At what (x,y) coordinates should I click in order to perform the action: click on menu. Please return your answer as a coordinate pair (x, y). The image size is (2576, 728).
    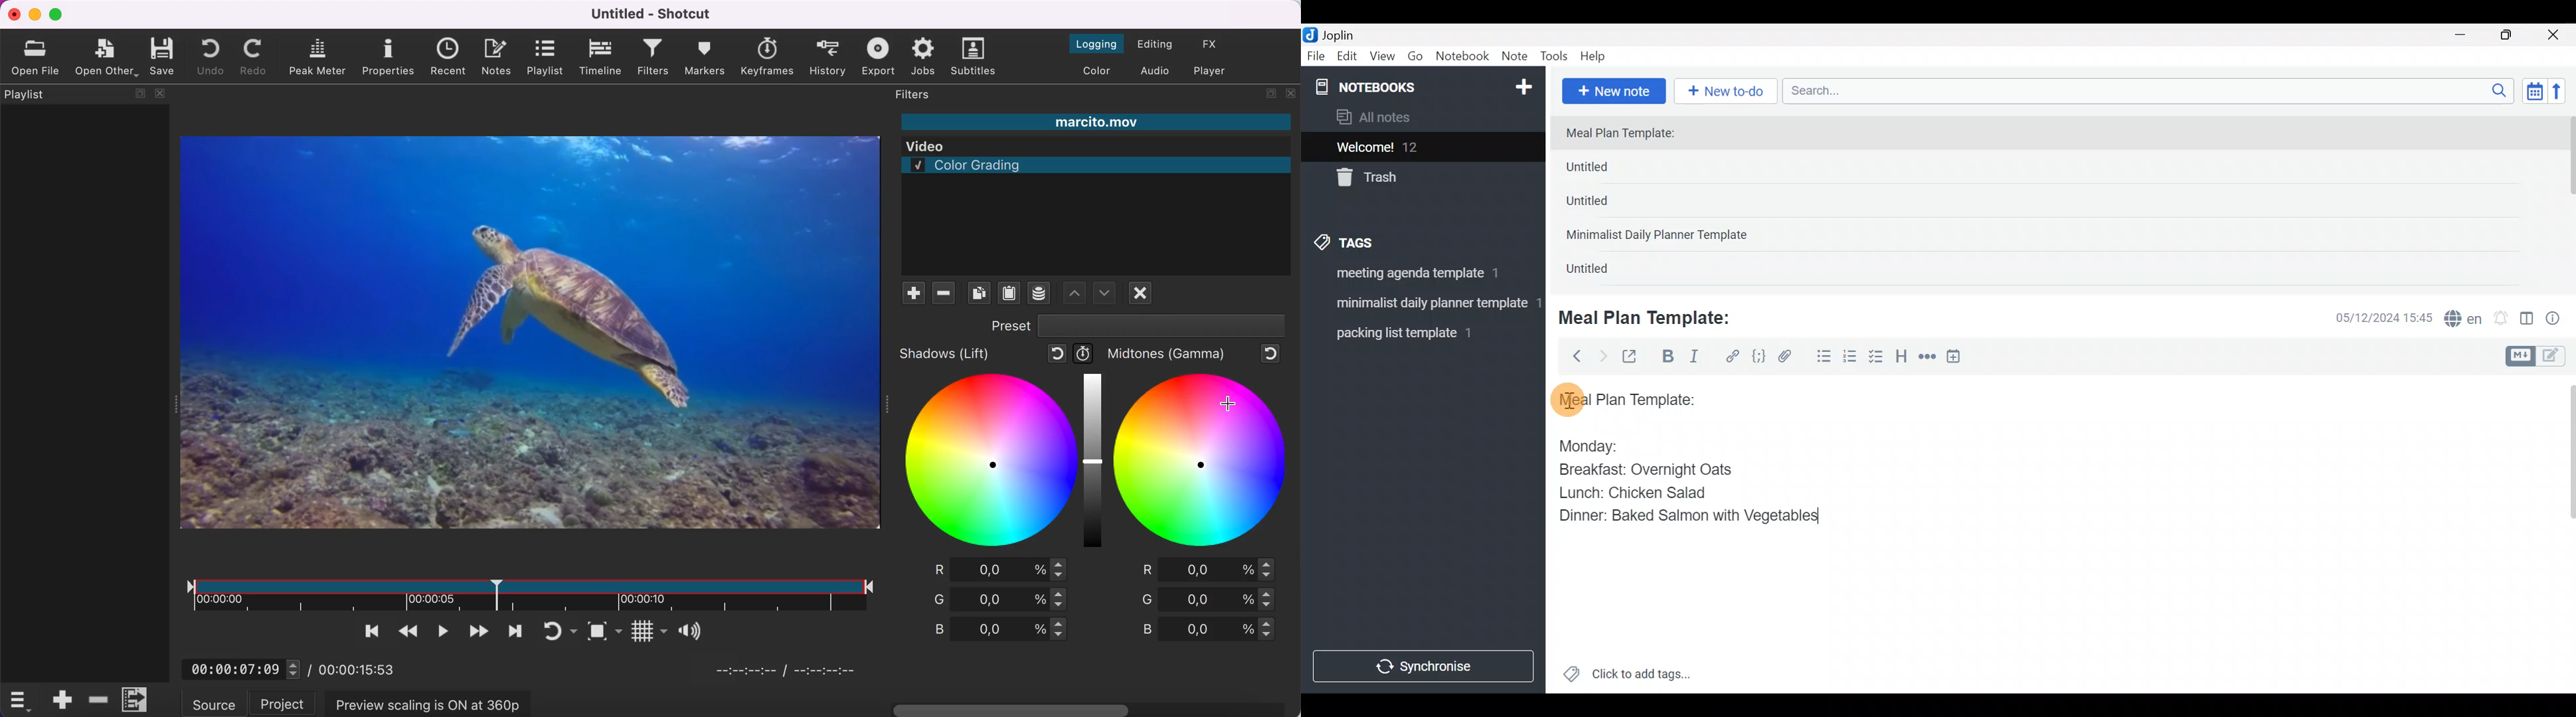
    Looking at the image, I should click on (137, 699).